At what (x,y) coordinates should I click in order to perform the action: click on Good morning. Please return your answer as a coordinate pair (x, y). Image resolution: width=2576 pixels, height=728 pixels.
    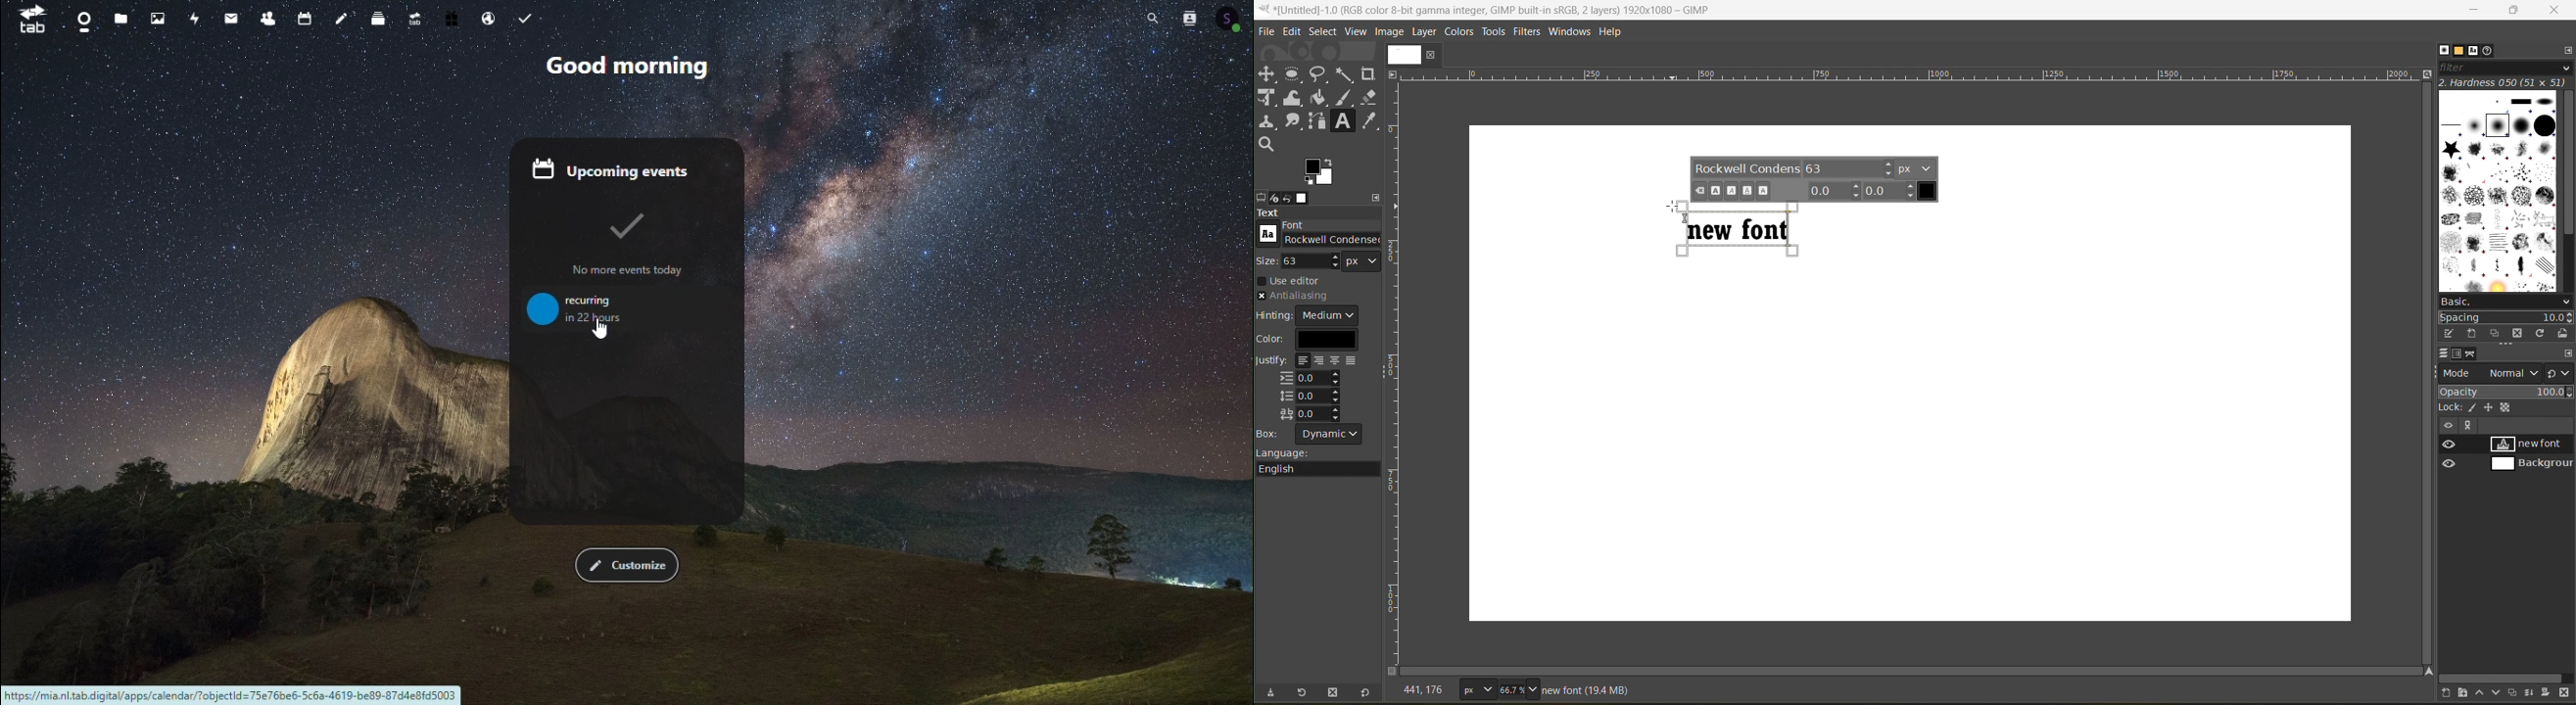
    Looking at the image, I should click on (632, 70).